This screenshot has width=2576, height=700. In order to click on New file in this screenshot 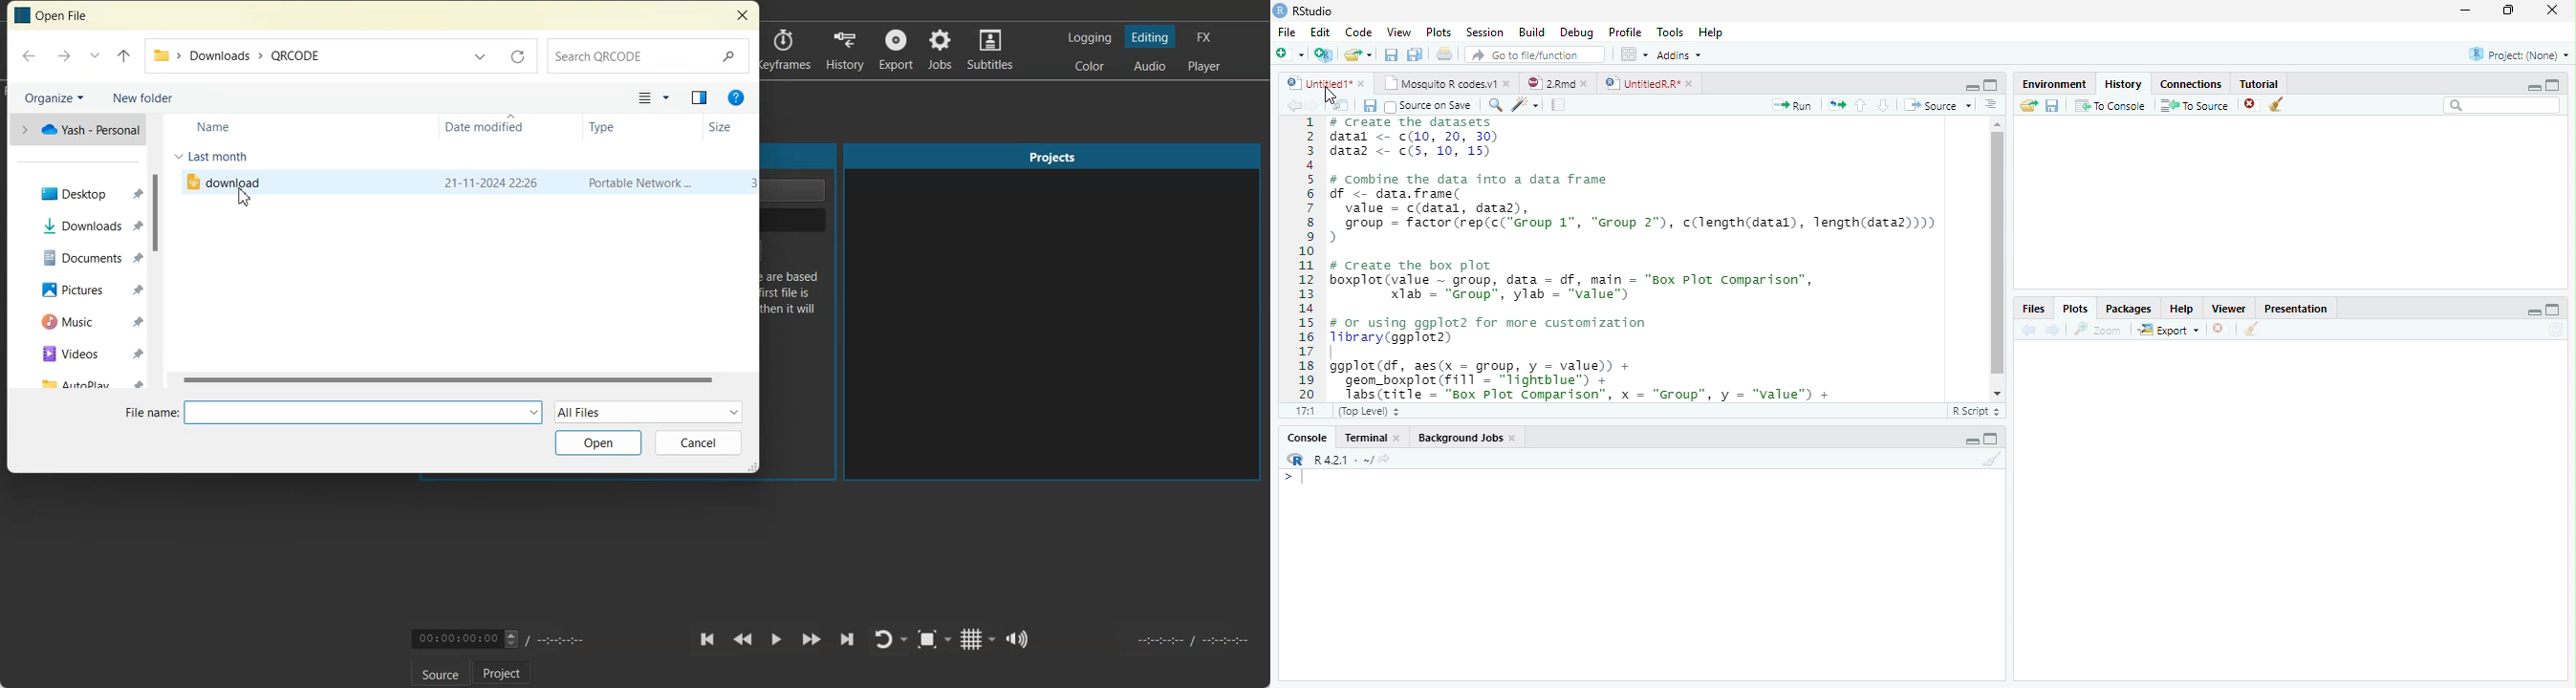, I will do `click(1289, 54)`.